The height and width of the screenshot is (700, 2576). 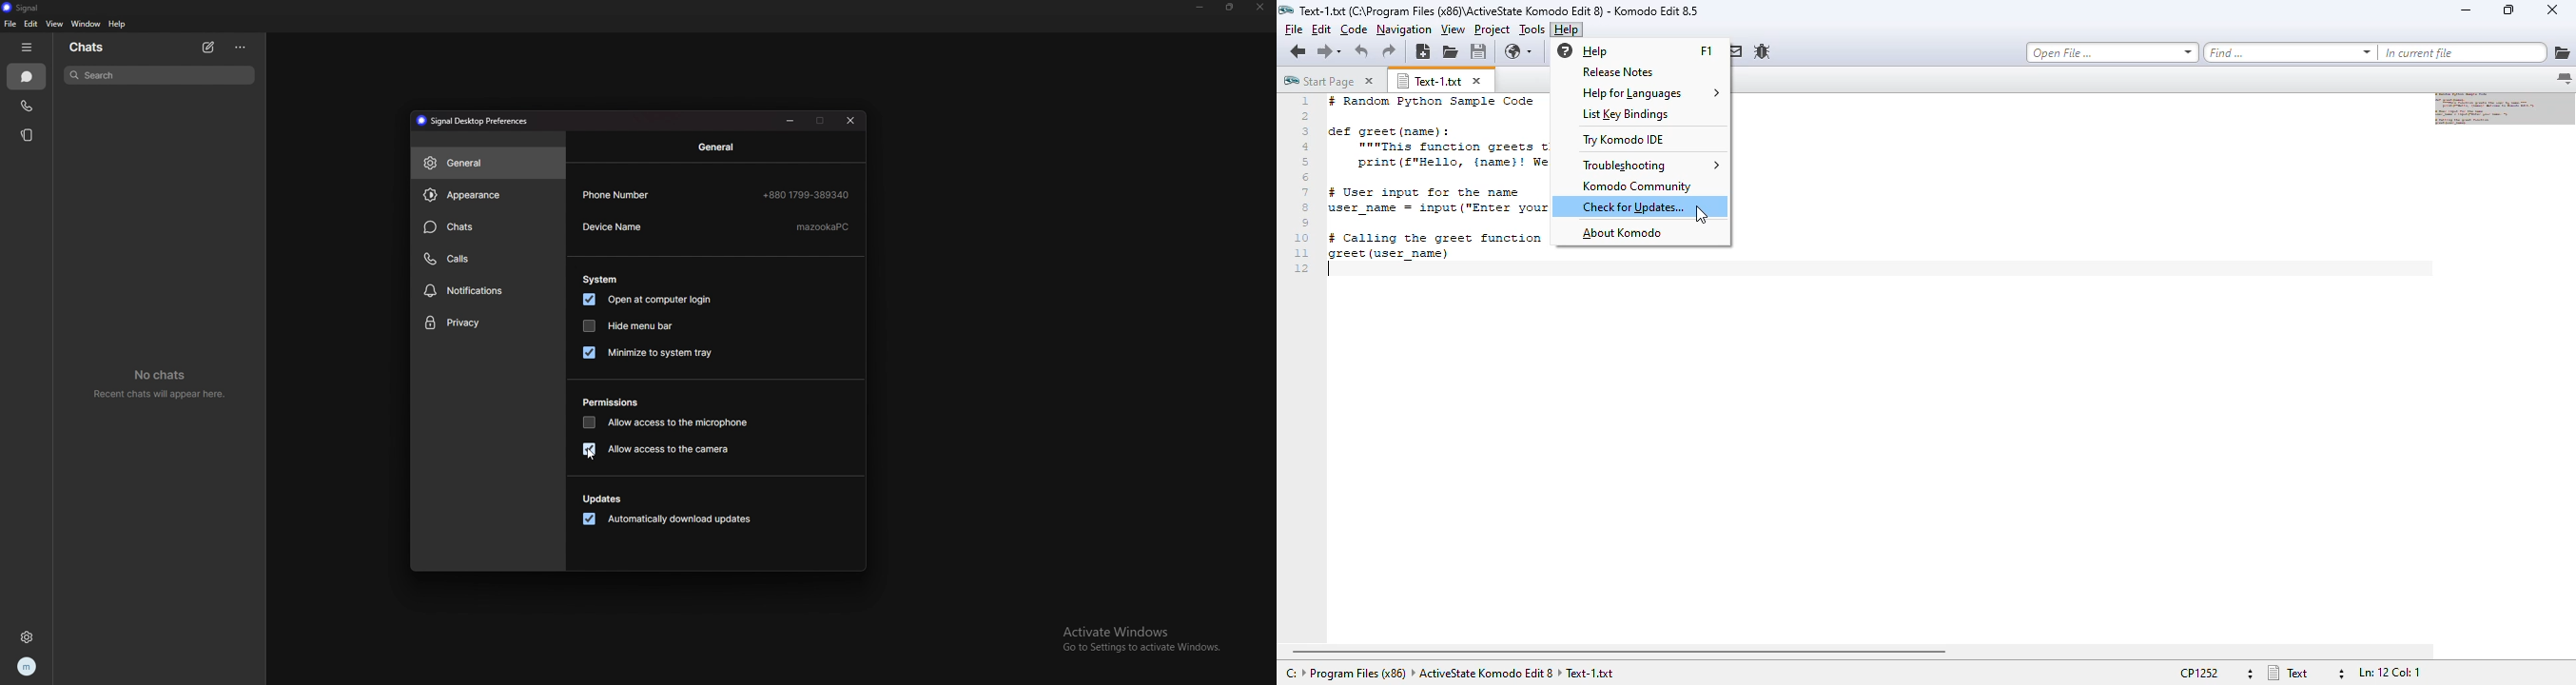 What do you see at coordinates (27, 668) in the screenshot?
I see `profile` at bounding box center [27, 668].